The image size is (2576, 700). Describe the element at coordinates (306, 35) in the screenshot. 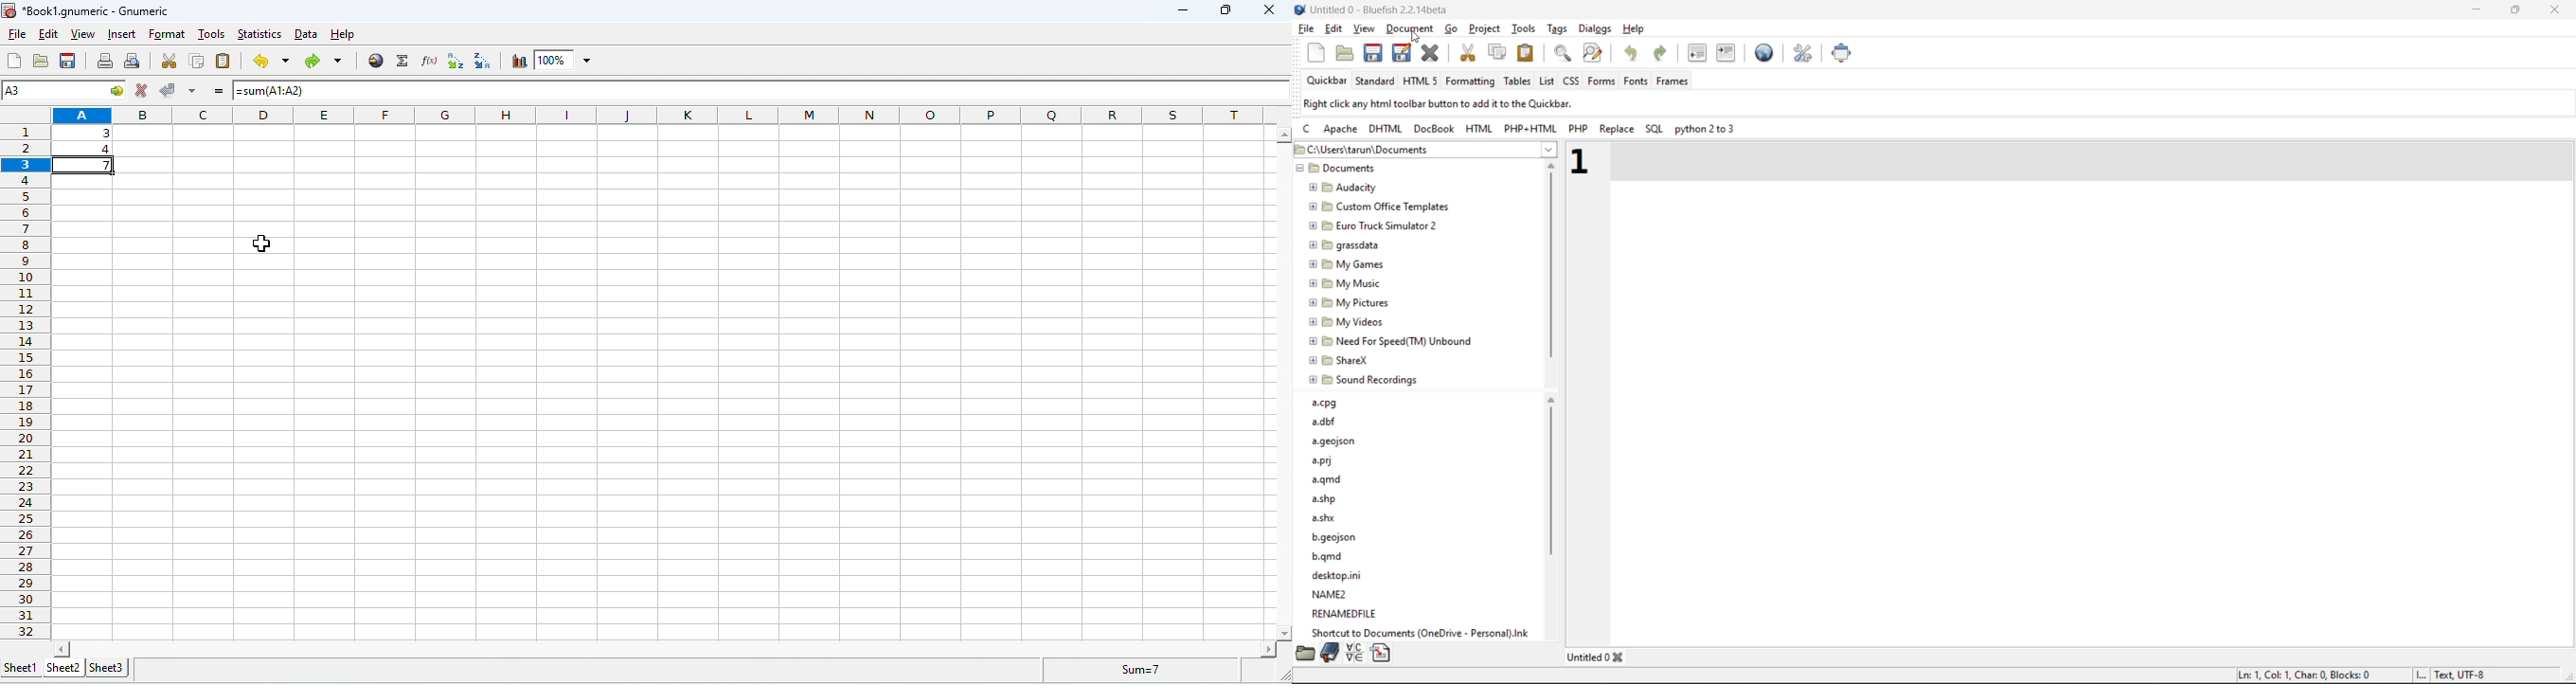

I see `data` at that location.